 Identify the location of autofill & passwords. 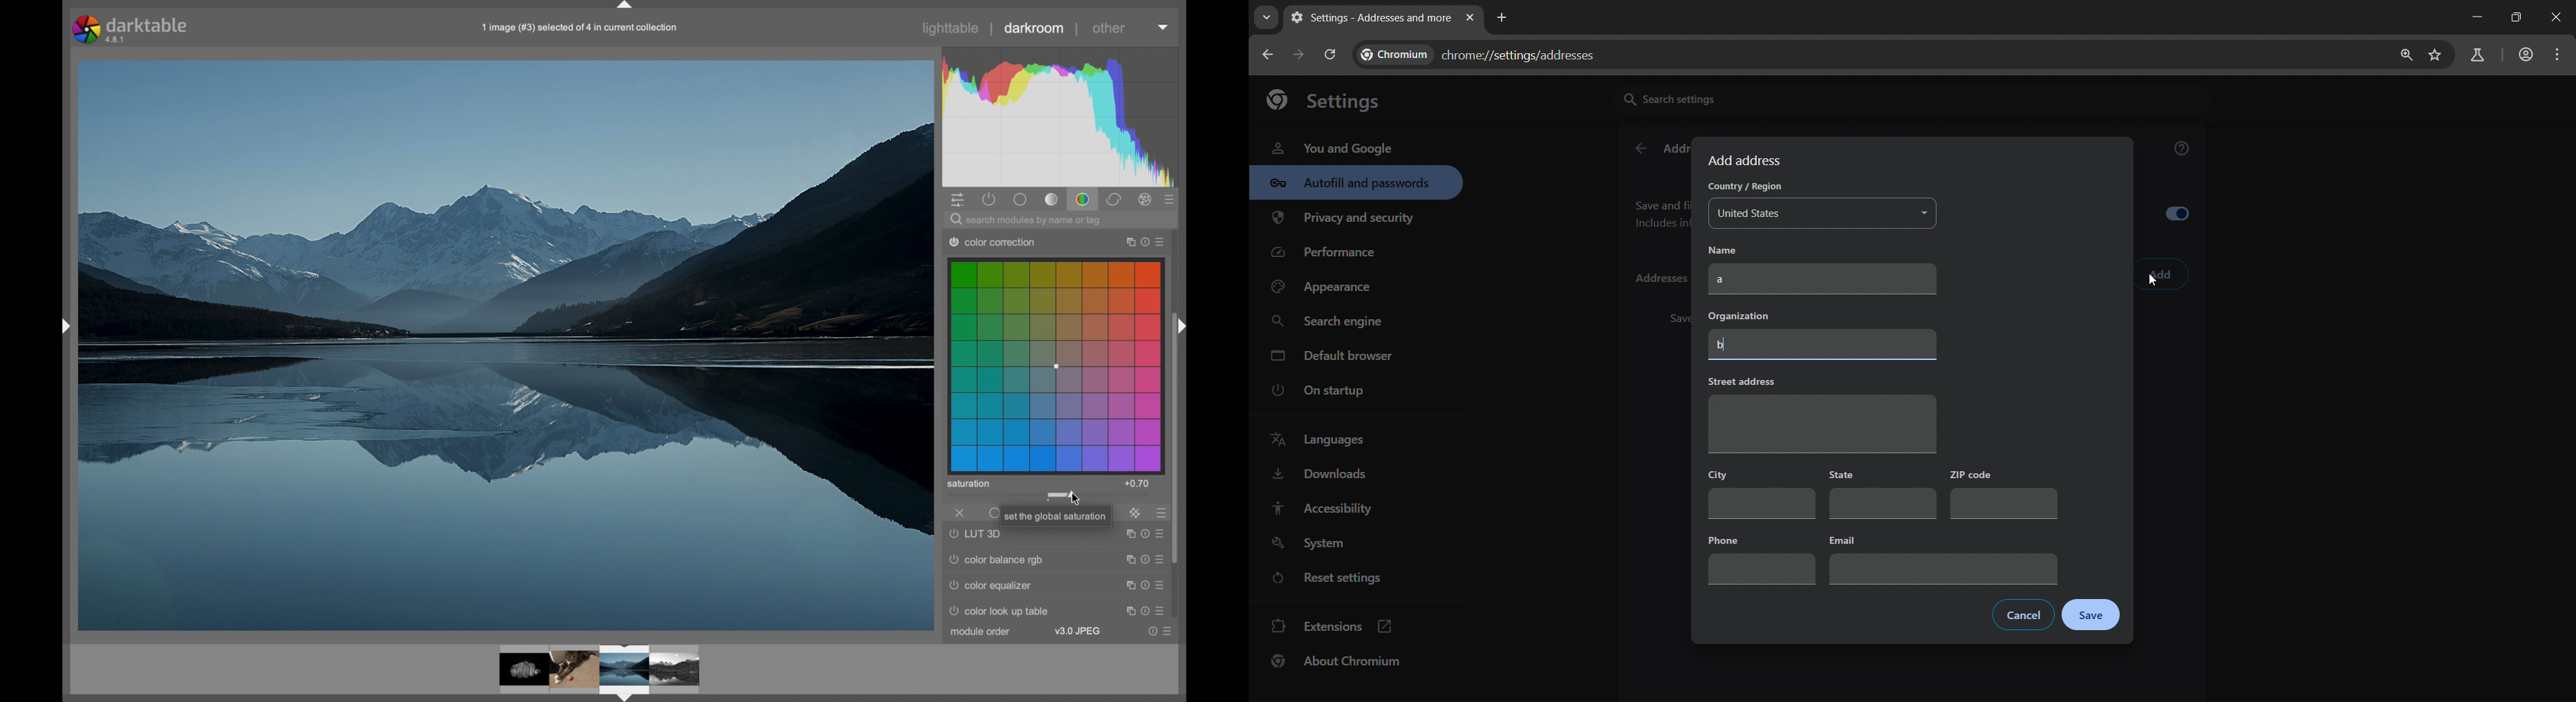
(1356, 182).